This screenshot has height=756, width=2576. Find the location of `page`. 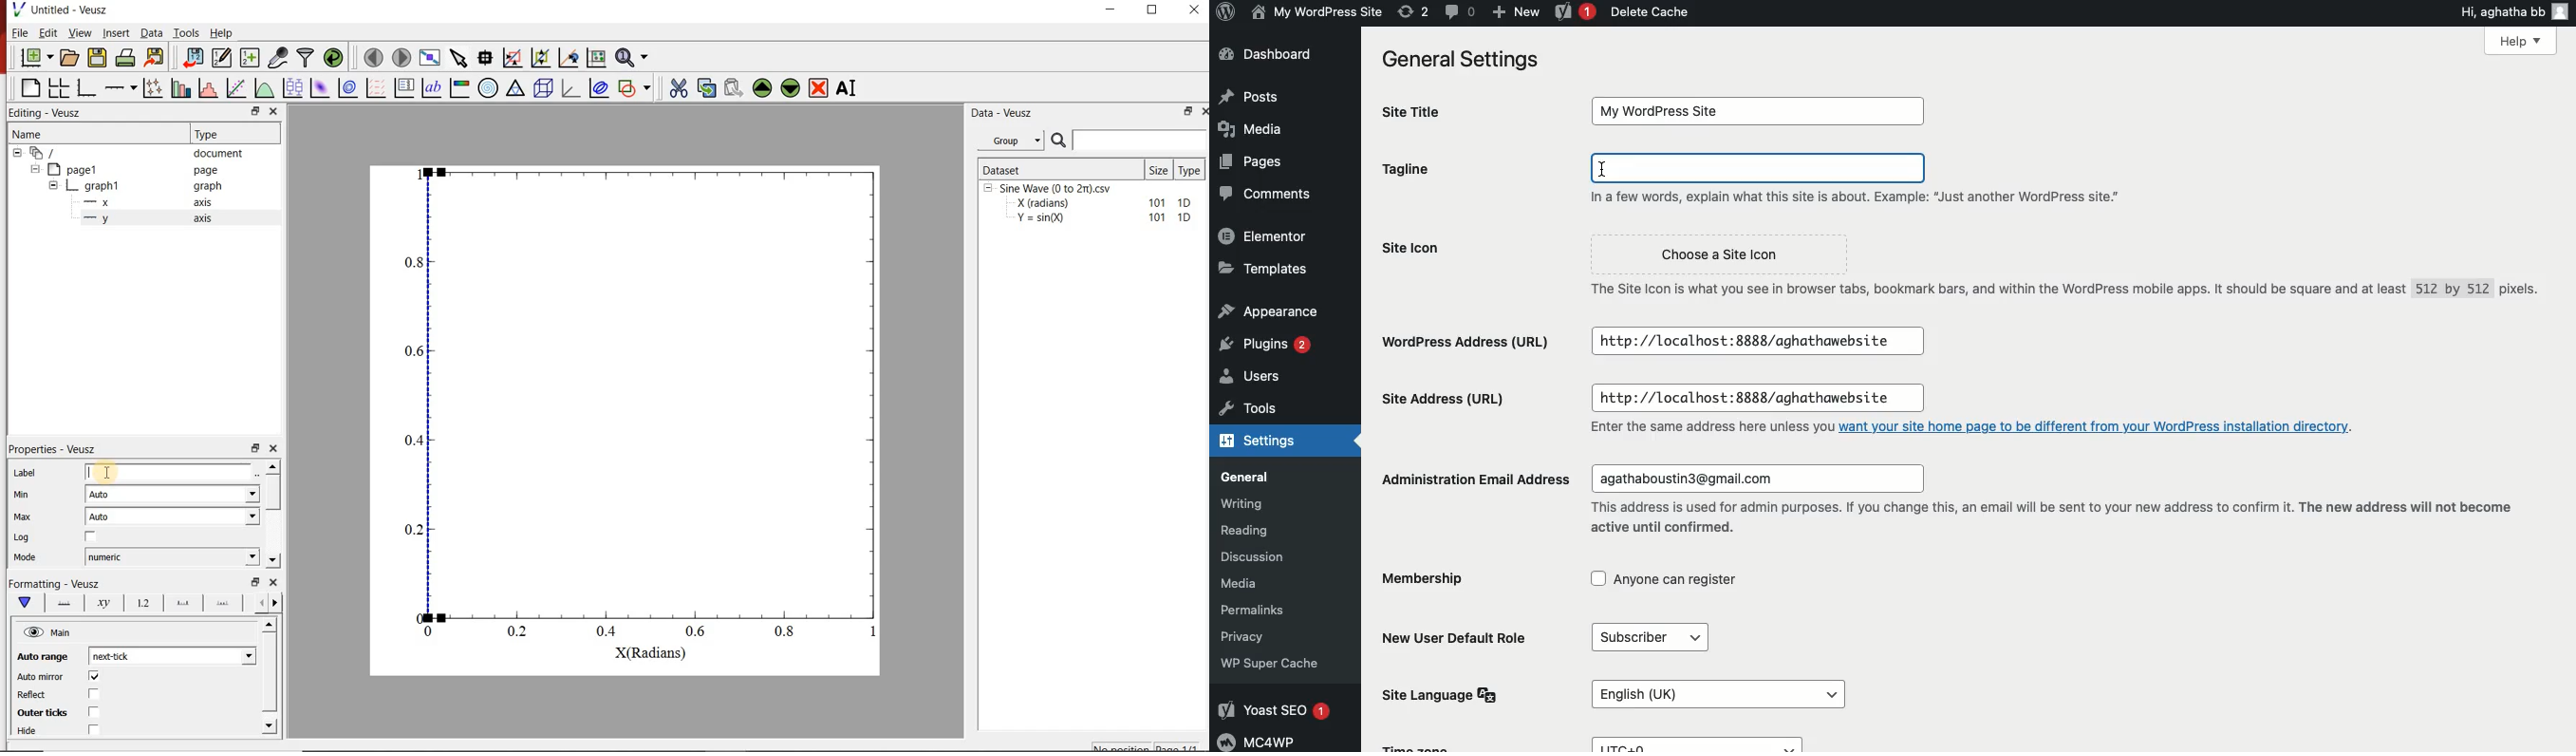

page is located at coordinates (206, 171).